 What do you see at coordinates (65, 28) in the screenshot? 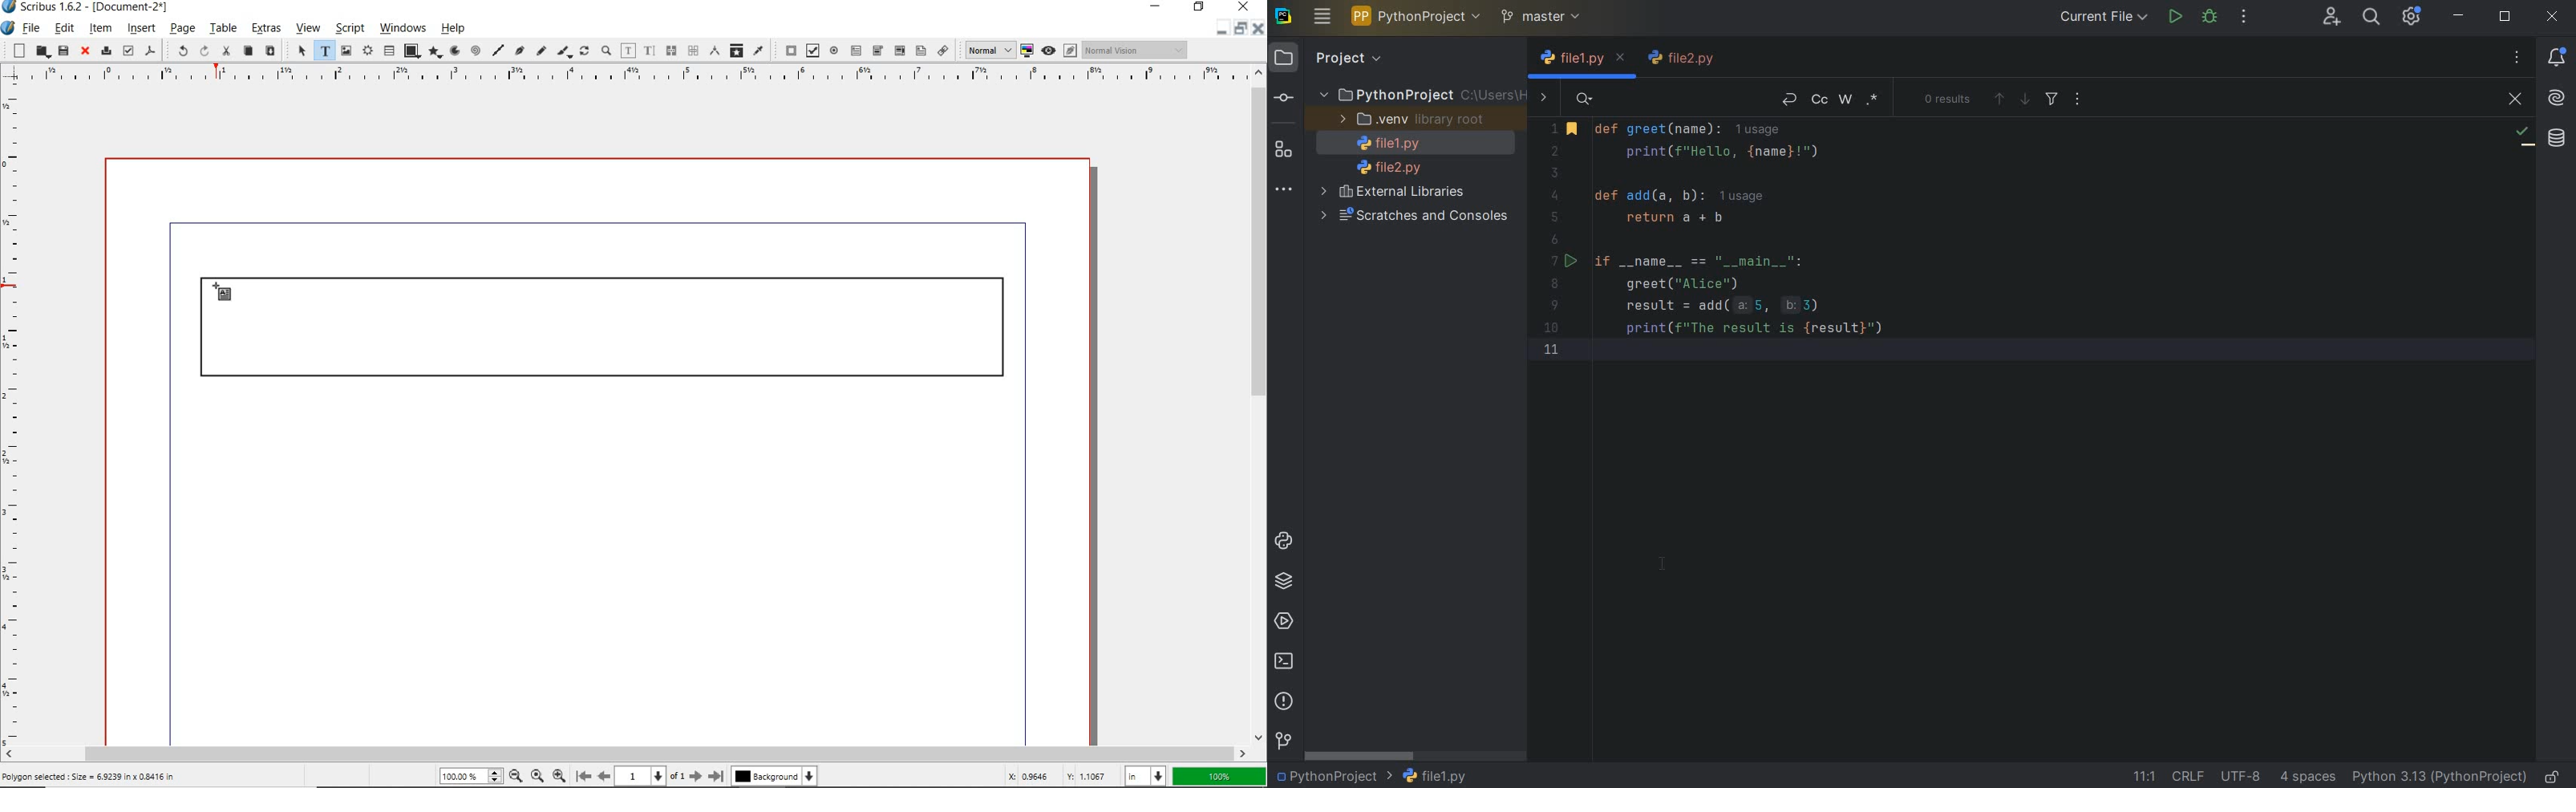
I see `edit` at bounding box center [65, 28].